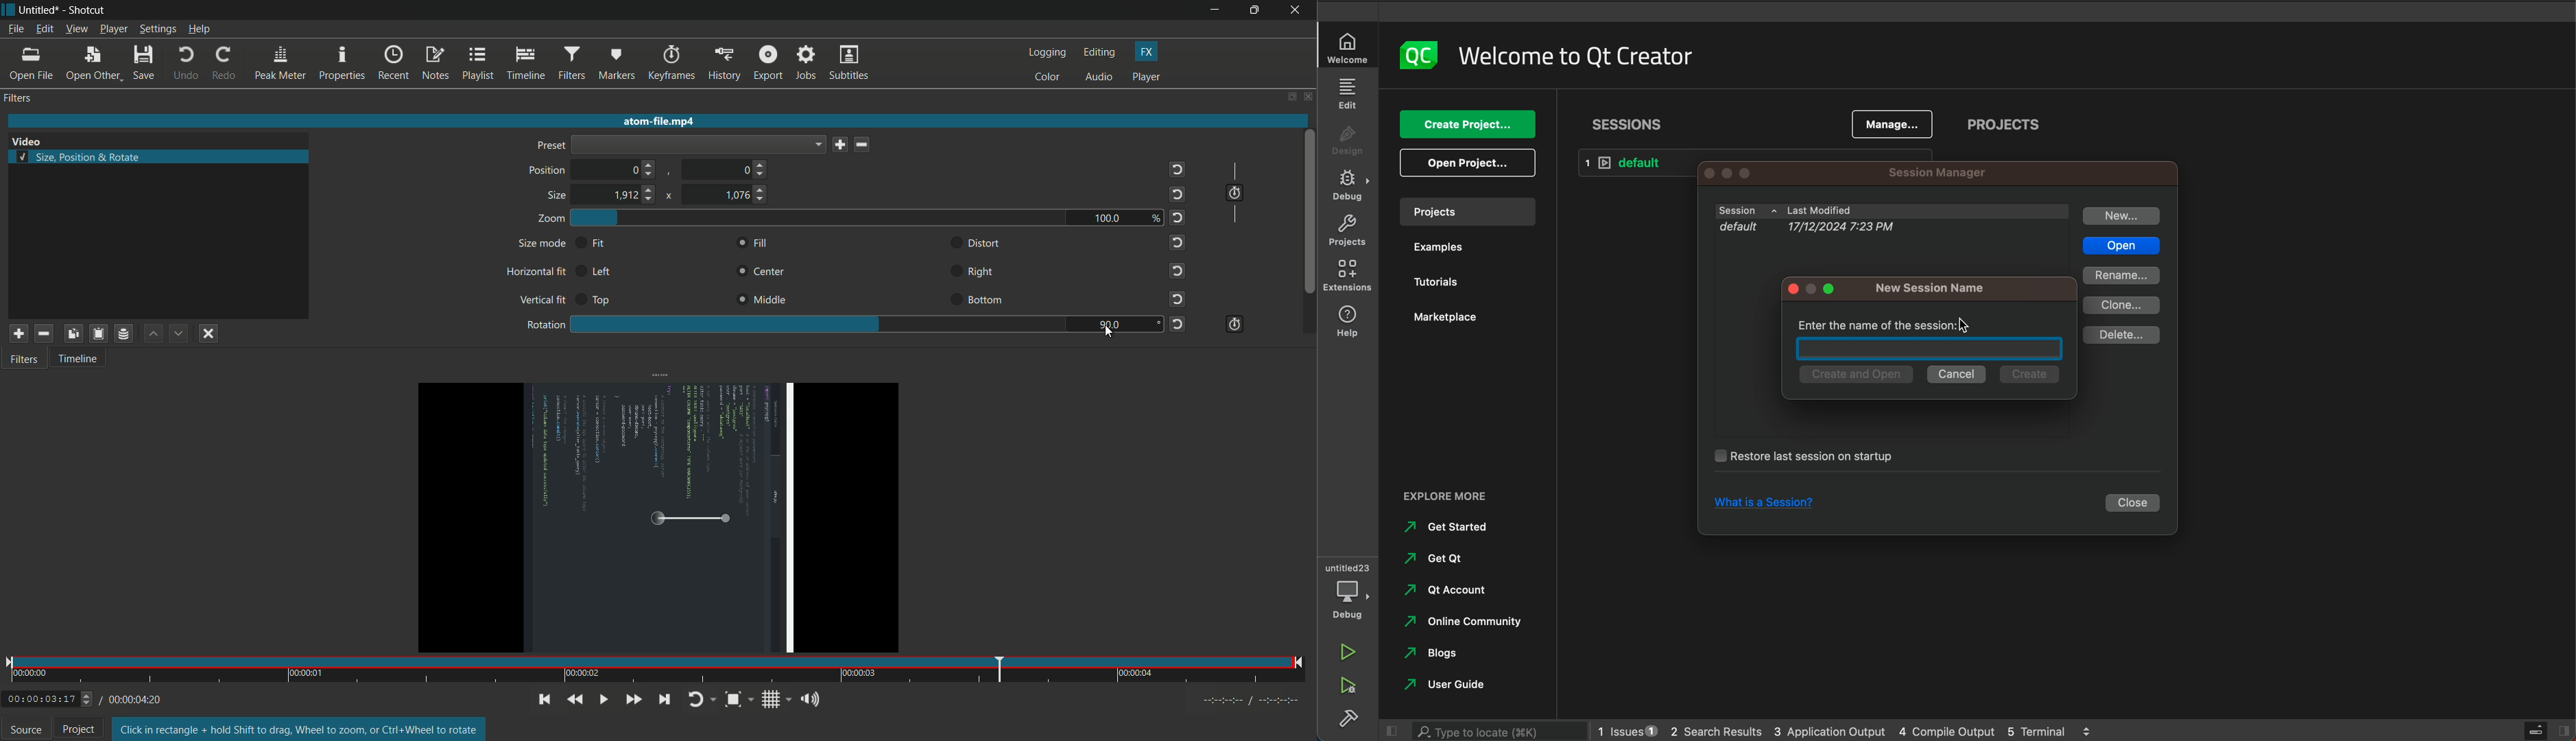  What do you see at coordinates (2124, 305) in the screenshot?
I see `clone` at bounding box center [2124, 305].